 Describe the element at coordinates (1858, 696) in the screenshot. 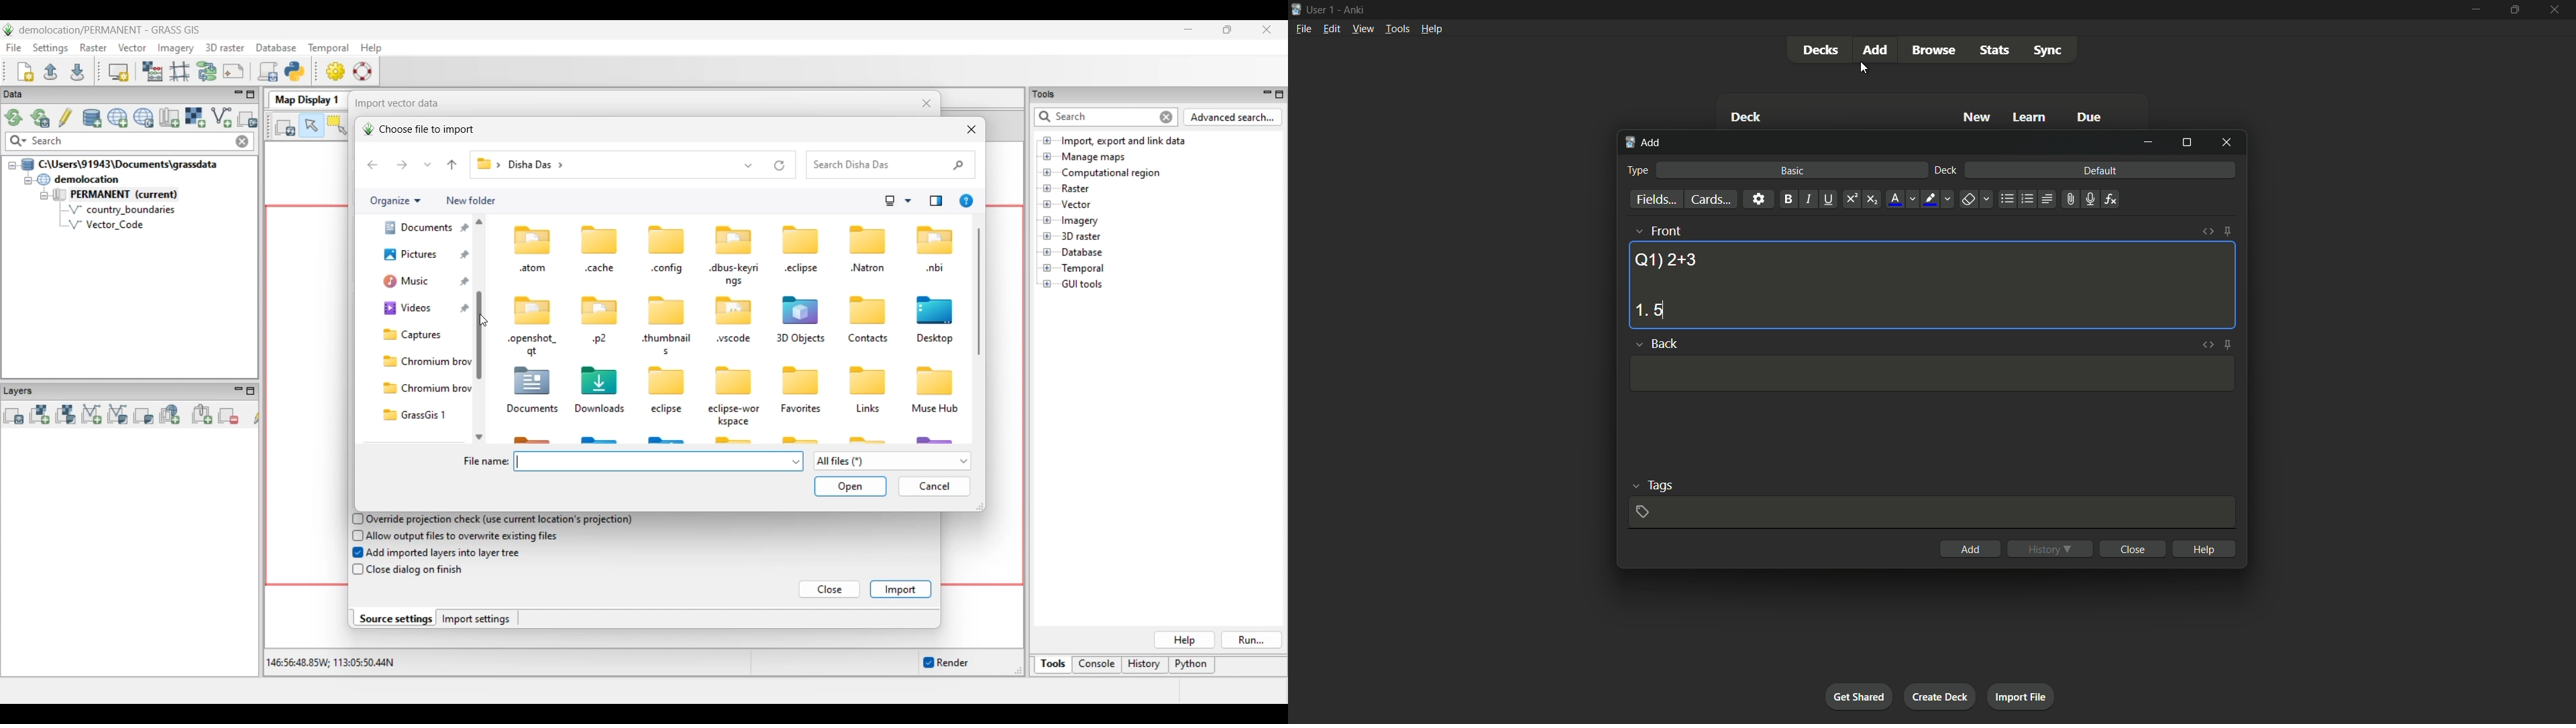

I see `get shared` at that location.